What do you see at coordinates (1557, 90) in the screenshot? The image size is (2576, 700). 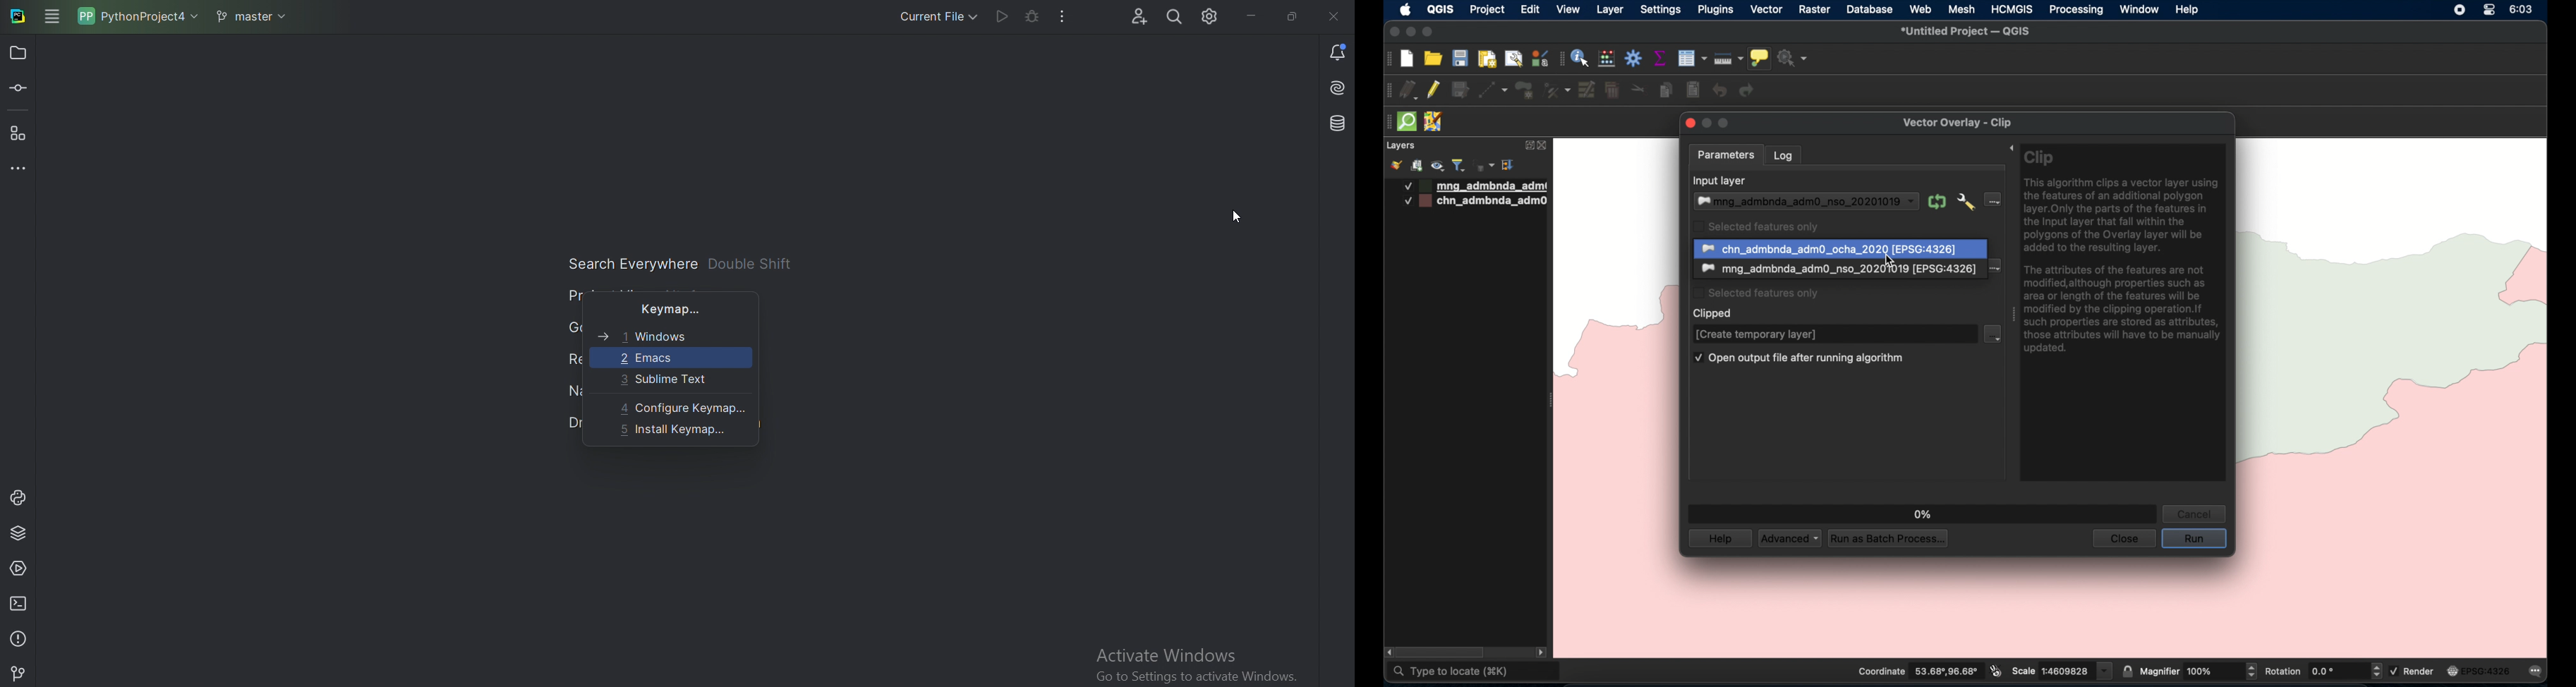 I see `vertex tool` at bounding box center [1557, 90].